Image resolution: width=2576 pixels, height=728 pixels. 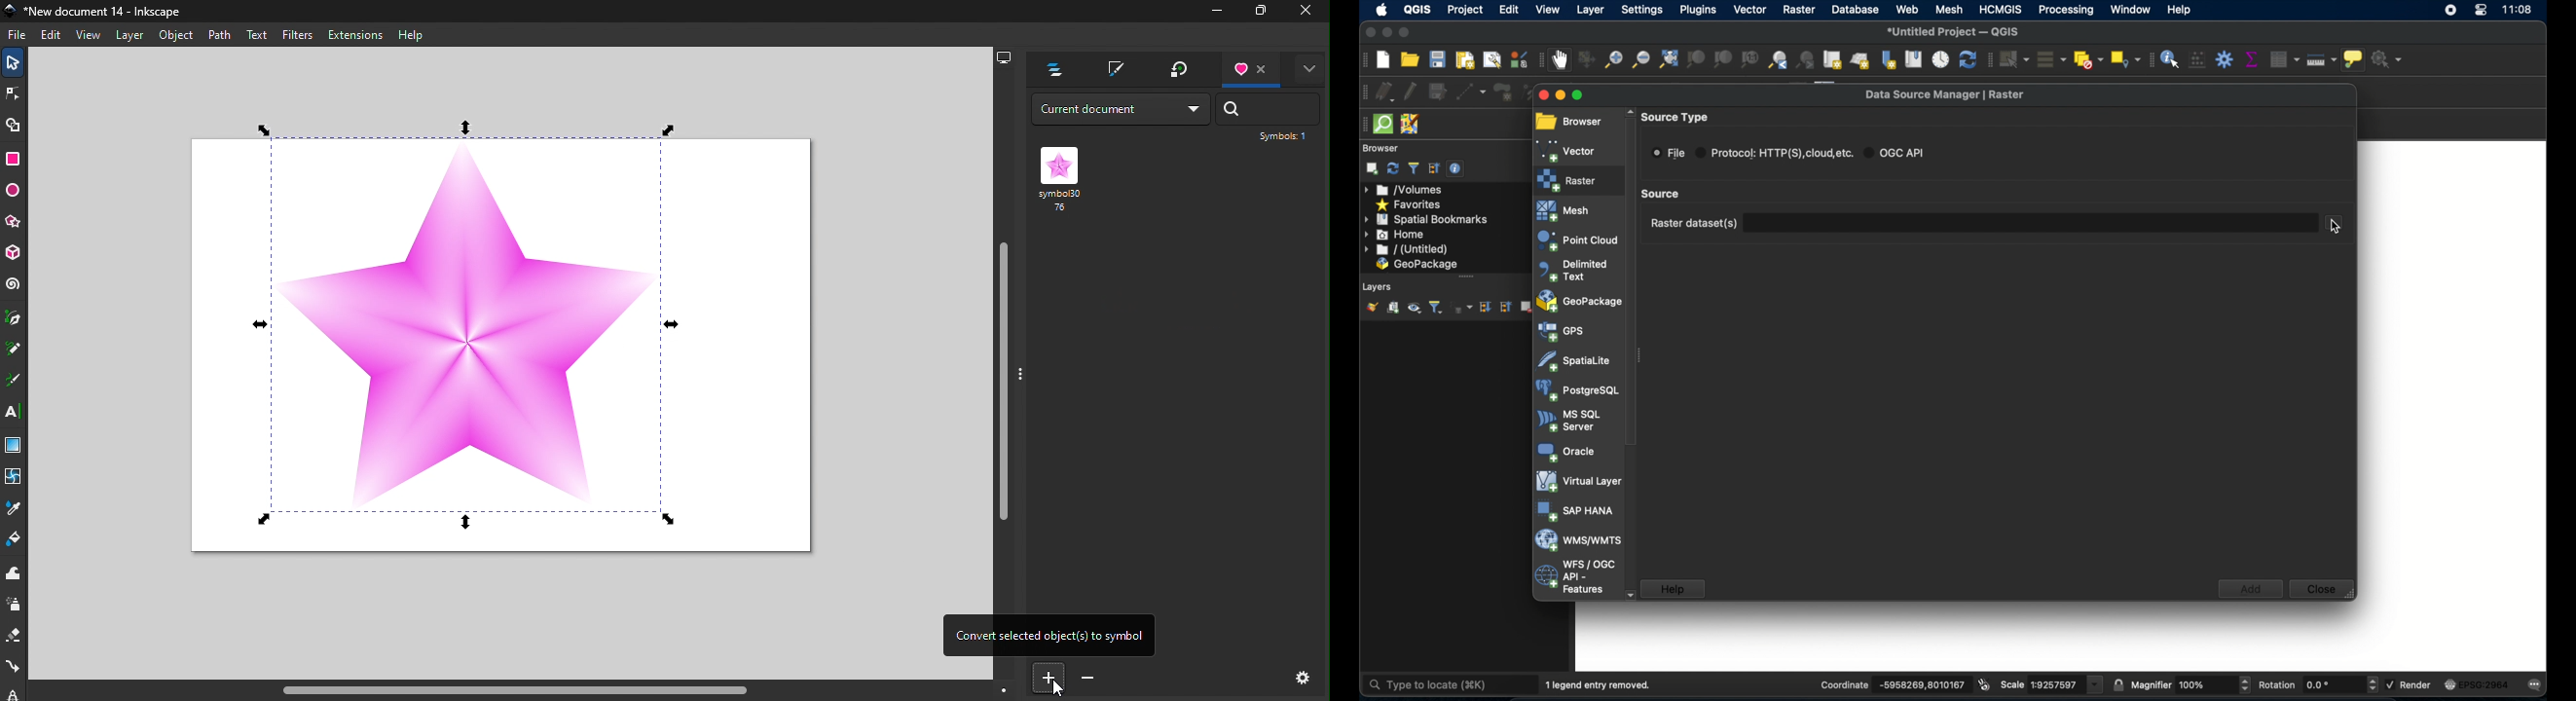 What do you see at coordinates (1212, 14) in the screenshot?
I see `Minimize` at bounding box center [1212, 14].